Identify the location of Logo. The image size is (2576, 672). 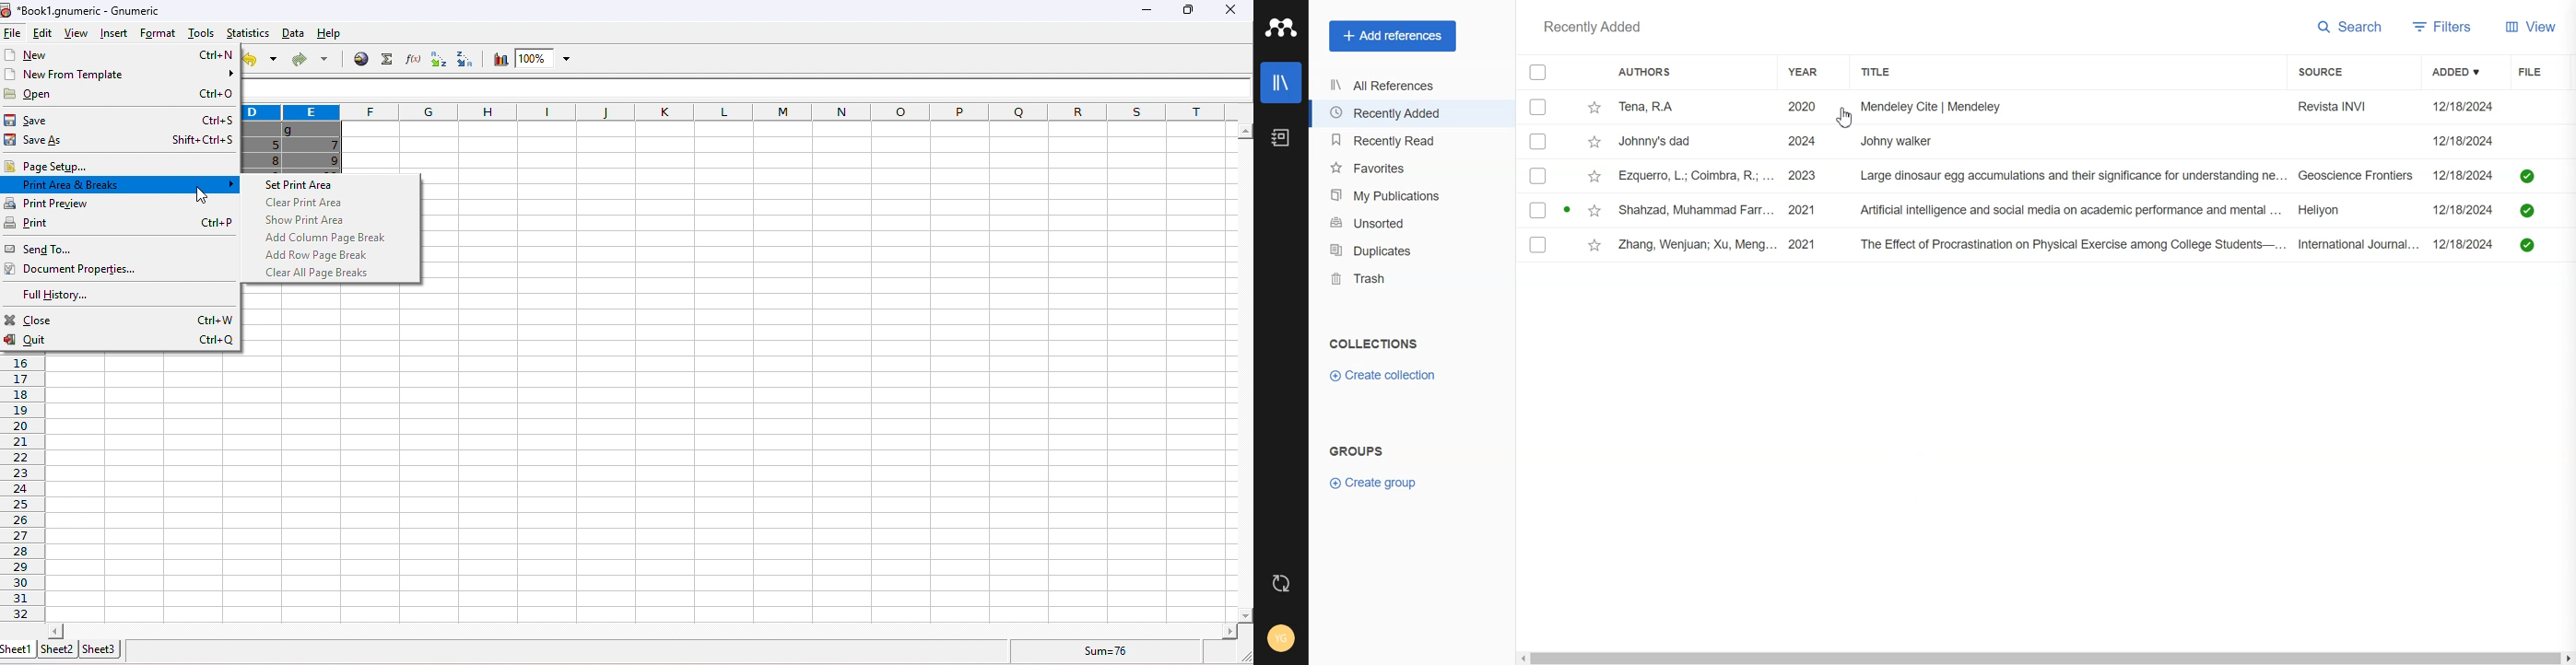
(1280, 28).